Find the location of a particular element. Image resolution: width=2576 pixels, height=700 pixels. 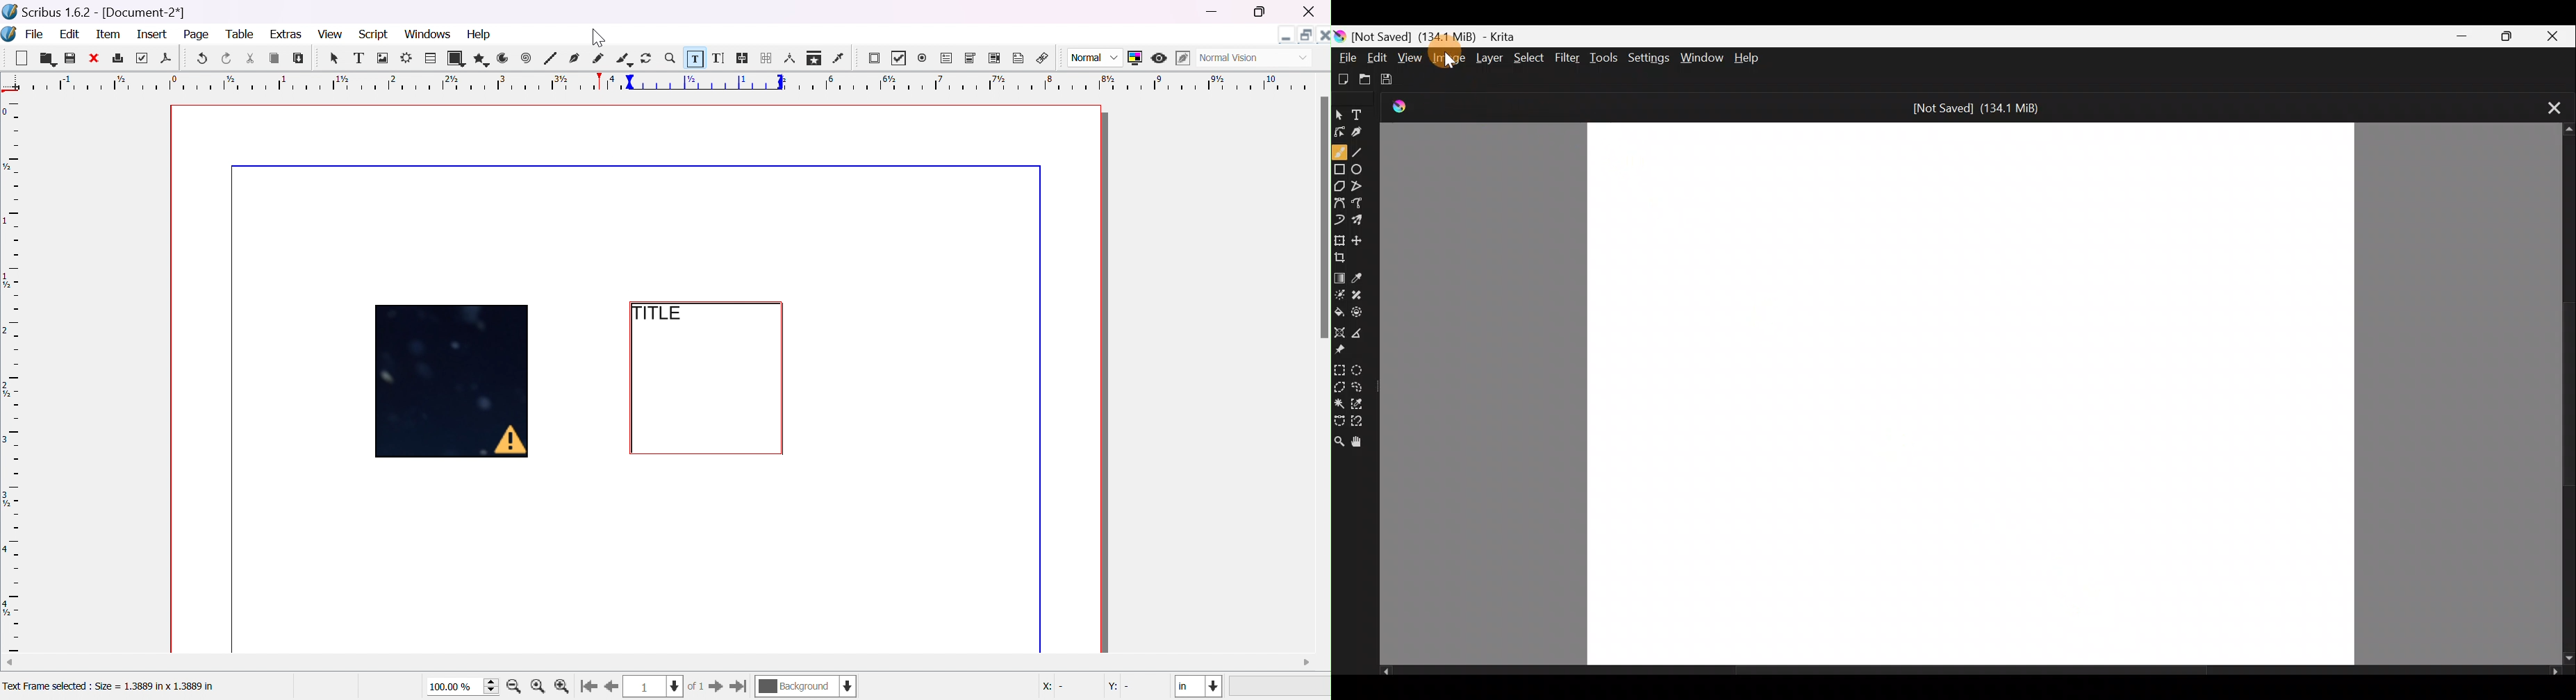

current layer is located at coordinates (807, 685).